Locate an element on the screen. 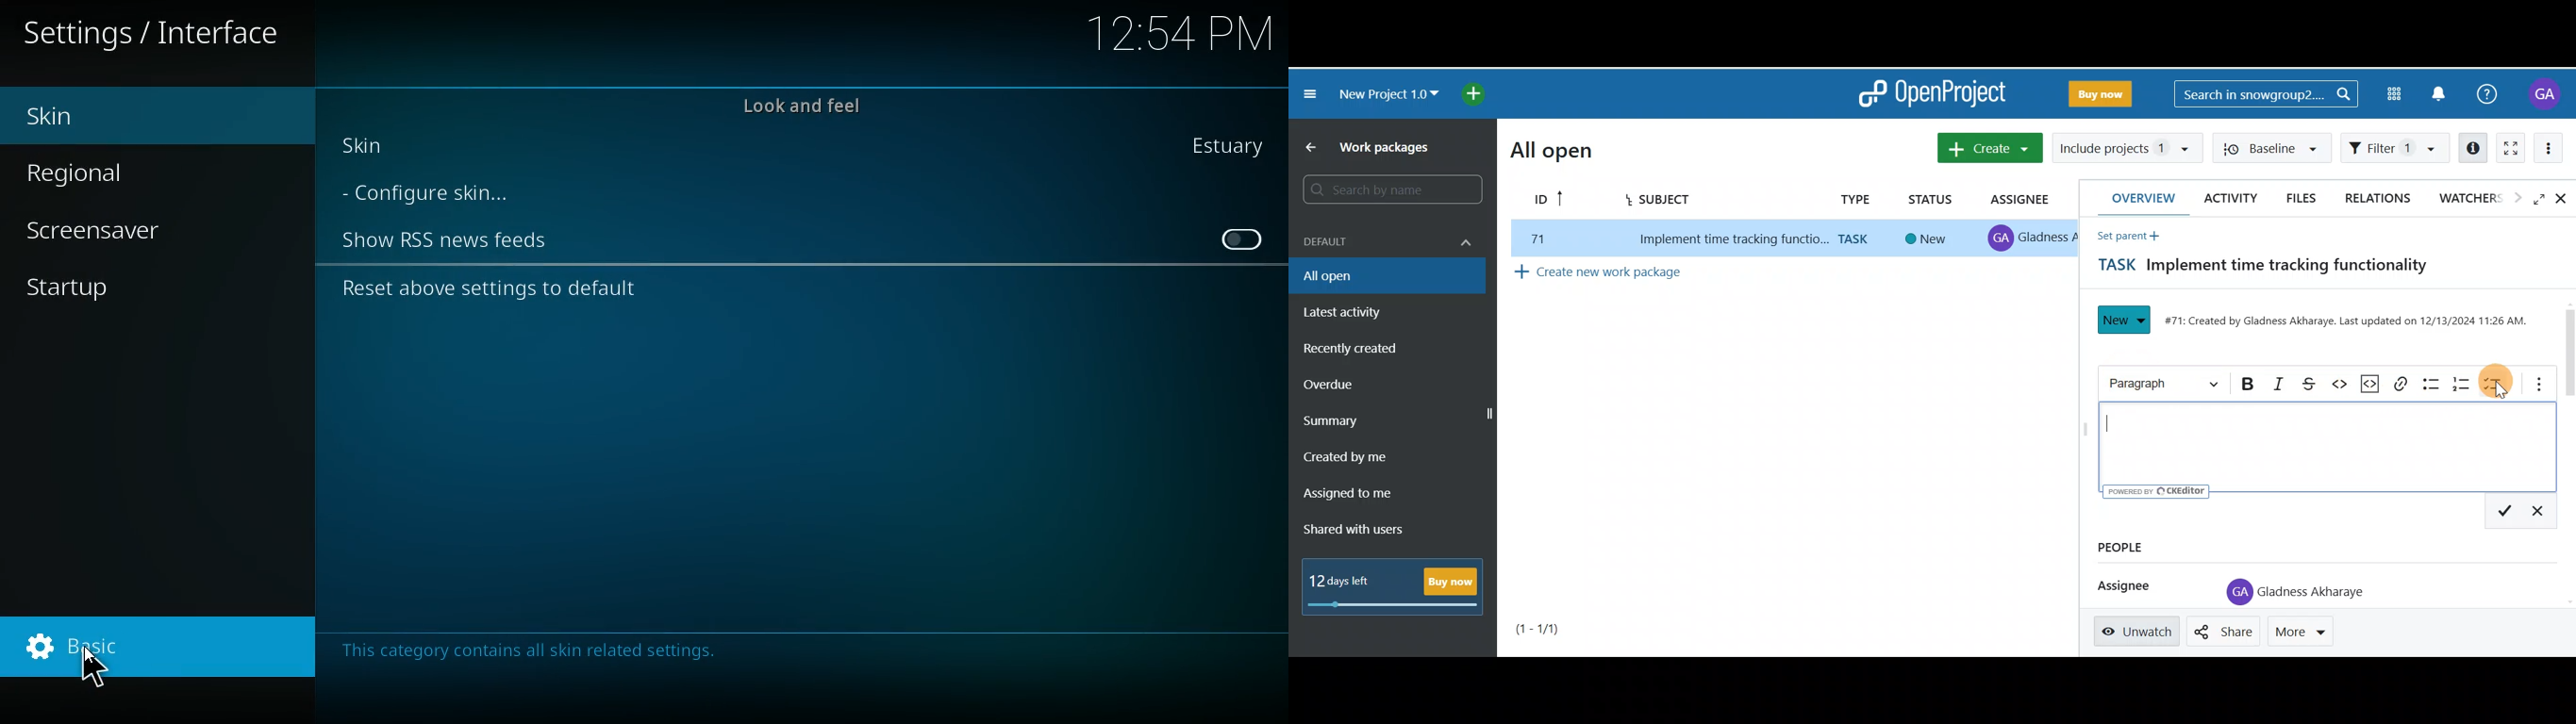 Image resolution: width=2576 pixels, height=728 pixels. Notification centre is located at coordinates (2447, 93).